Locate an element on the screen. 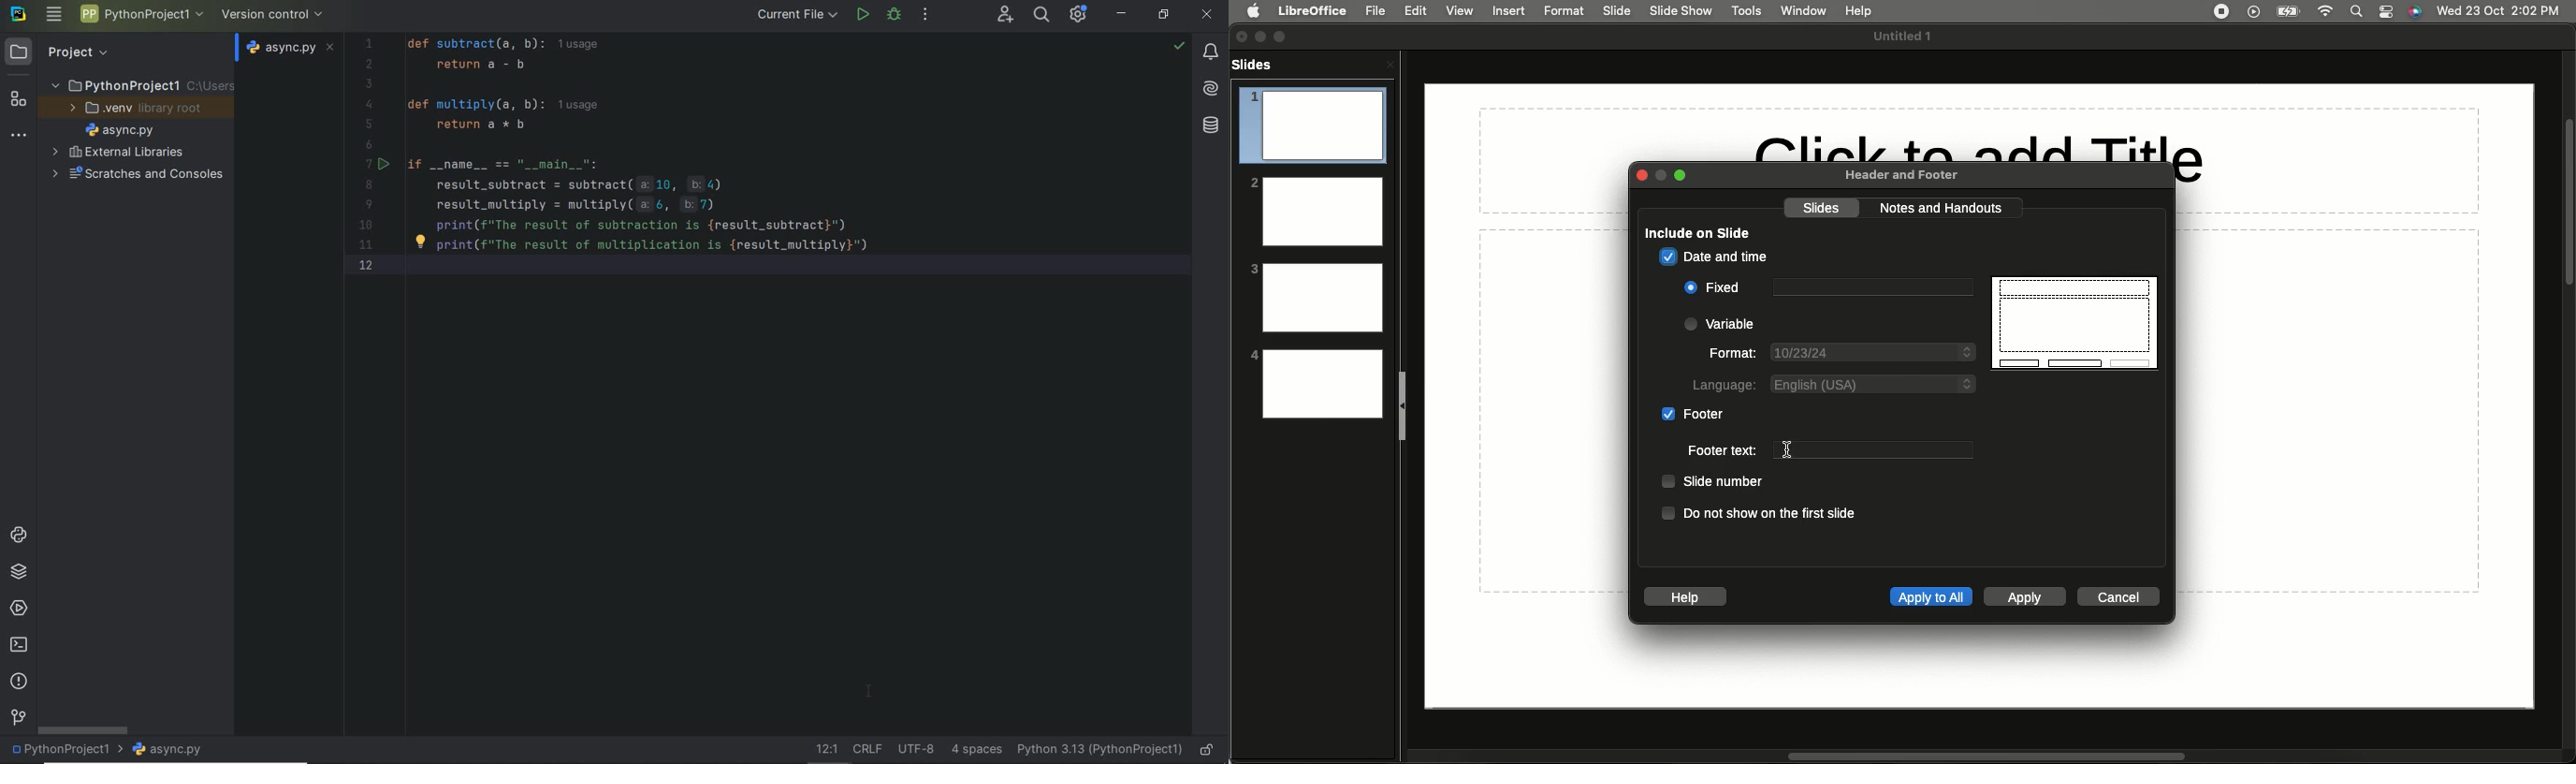 This screenshot has width=2576, height=784. Cancel is located at coordinates (2121, 597).